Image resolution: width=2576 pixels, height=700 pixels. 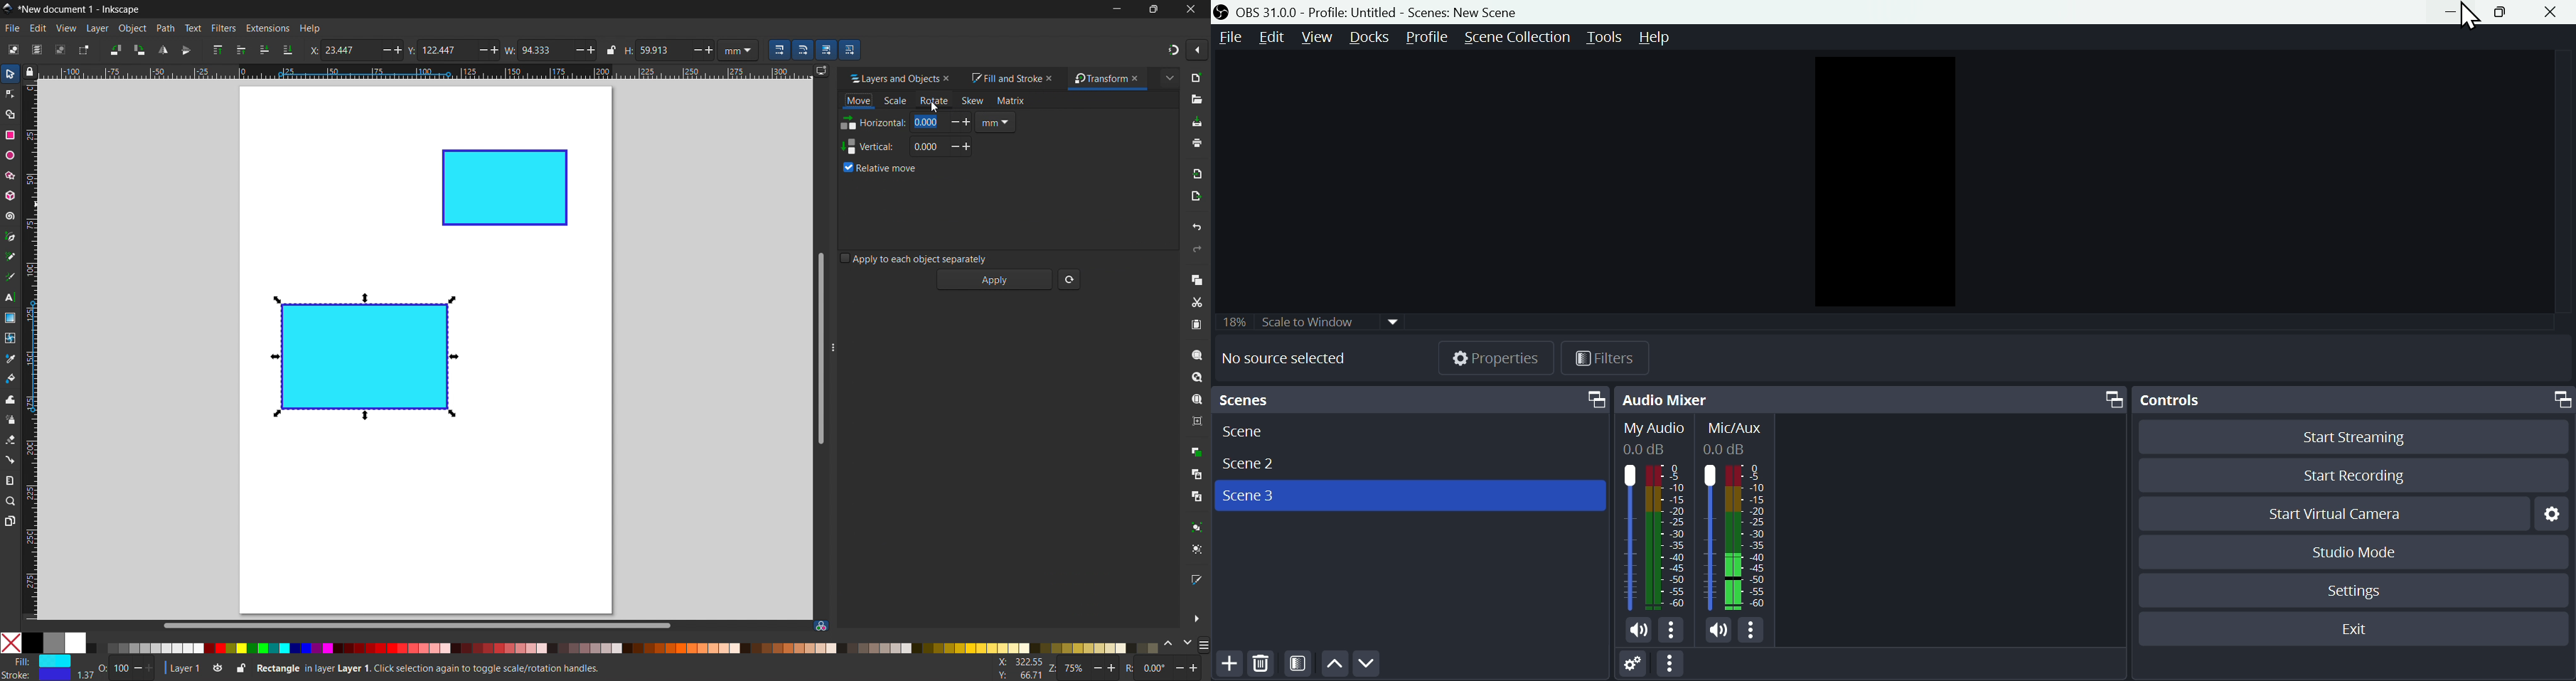 What do you see at coordinates (1273, 37) in the screenshot?
I see `Edit` at bounding box center [1273, 37].